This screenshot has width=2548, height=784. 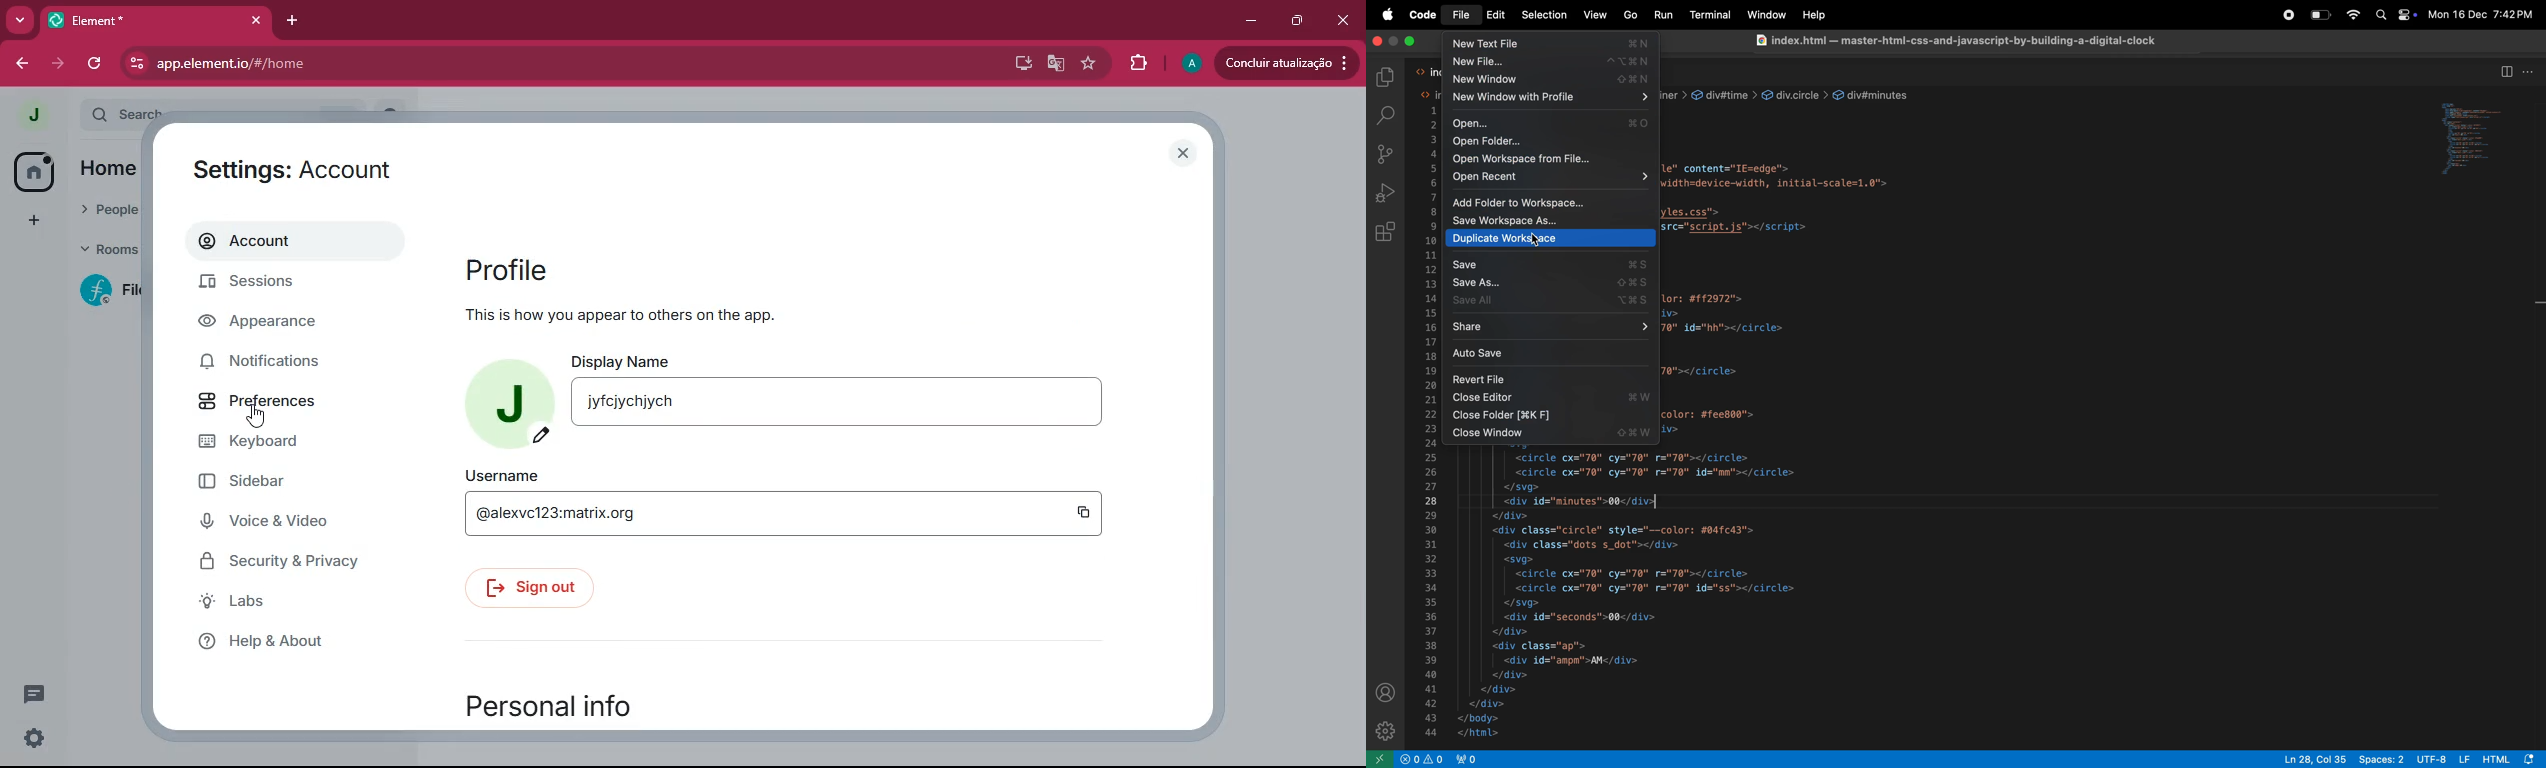 I want to click on notifications, so click(x=259, y=363).